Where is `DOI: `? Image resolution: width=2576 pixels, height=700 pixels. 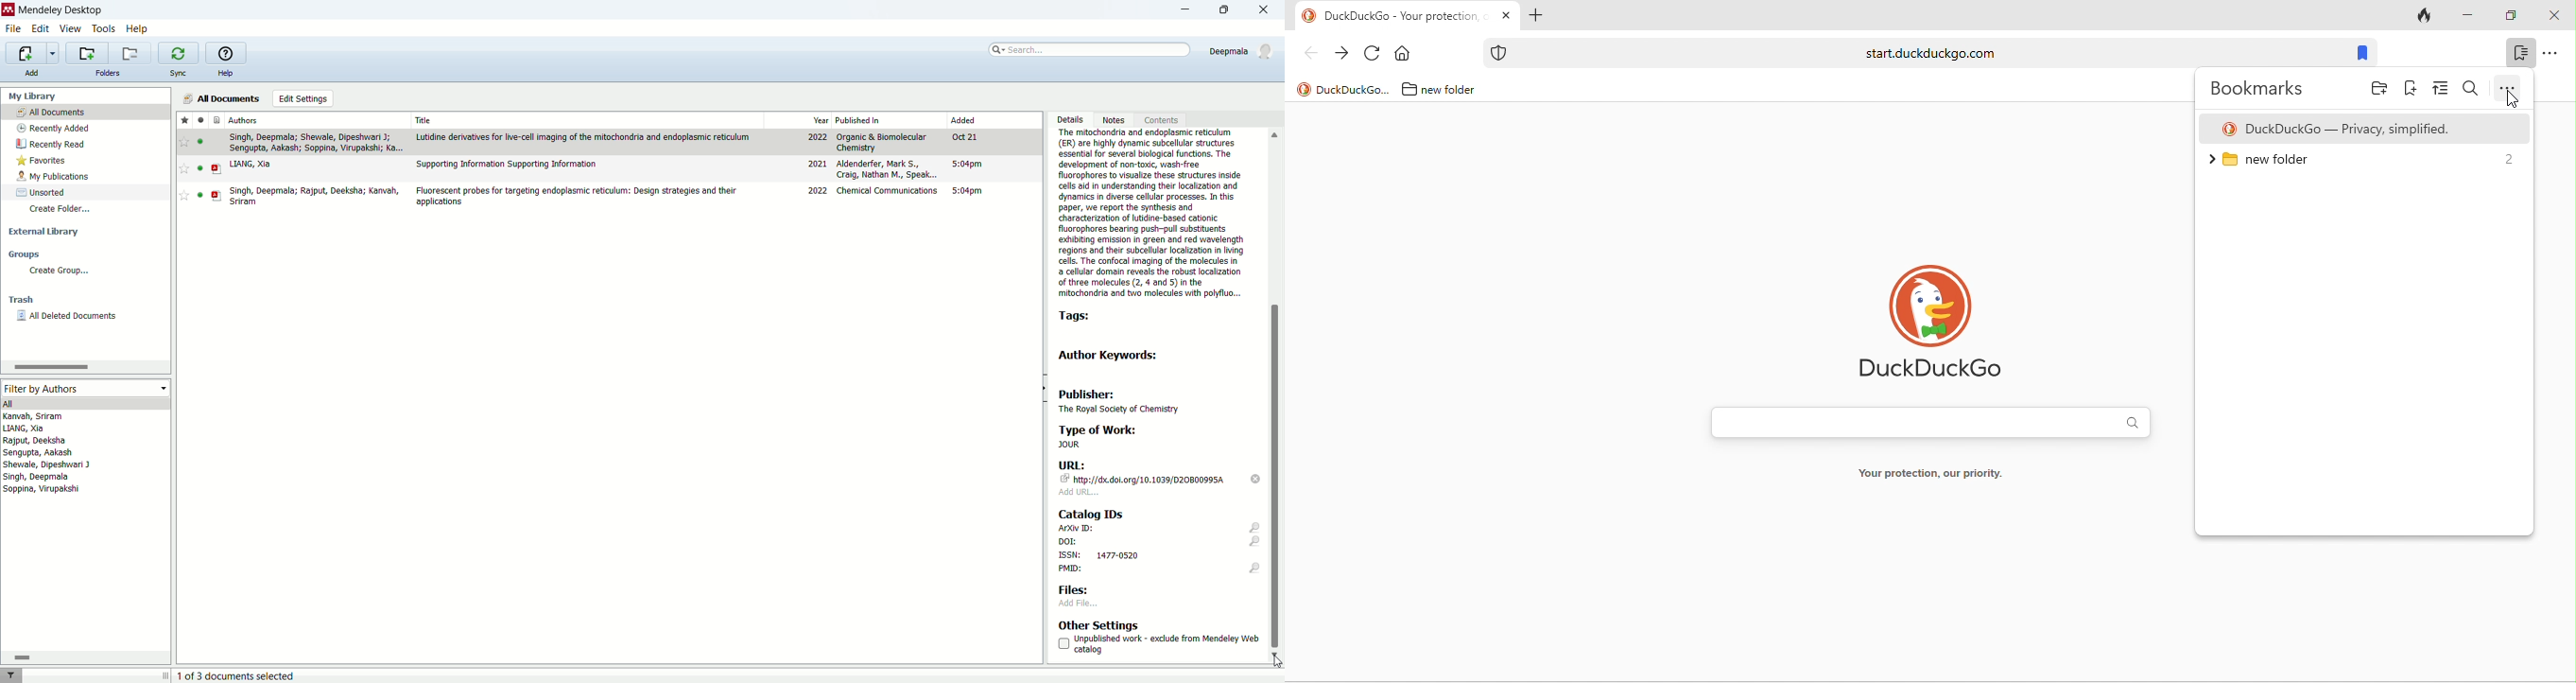
DOI:  is located at coordinates (1156, 542).